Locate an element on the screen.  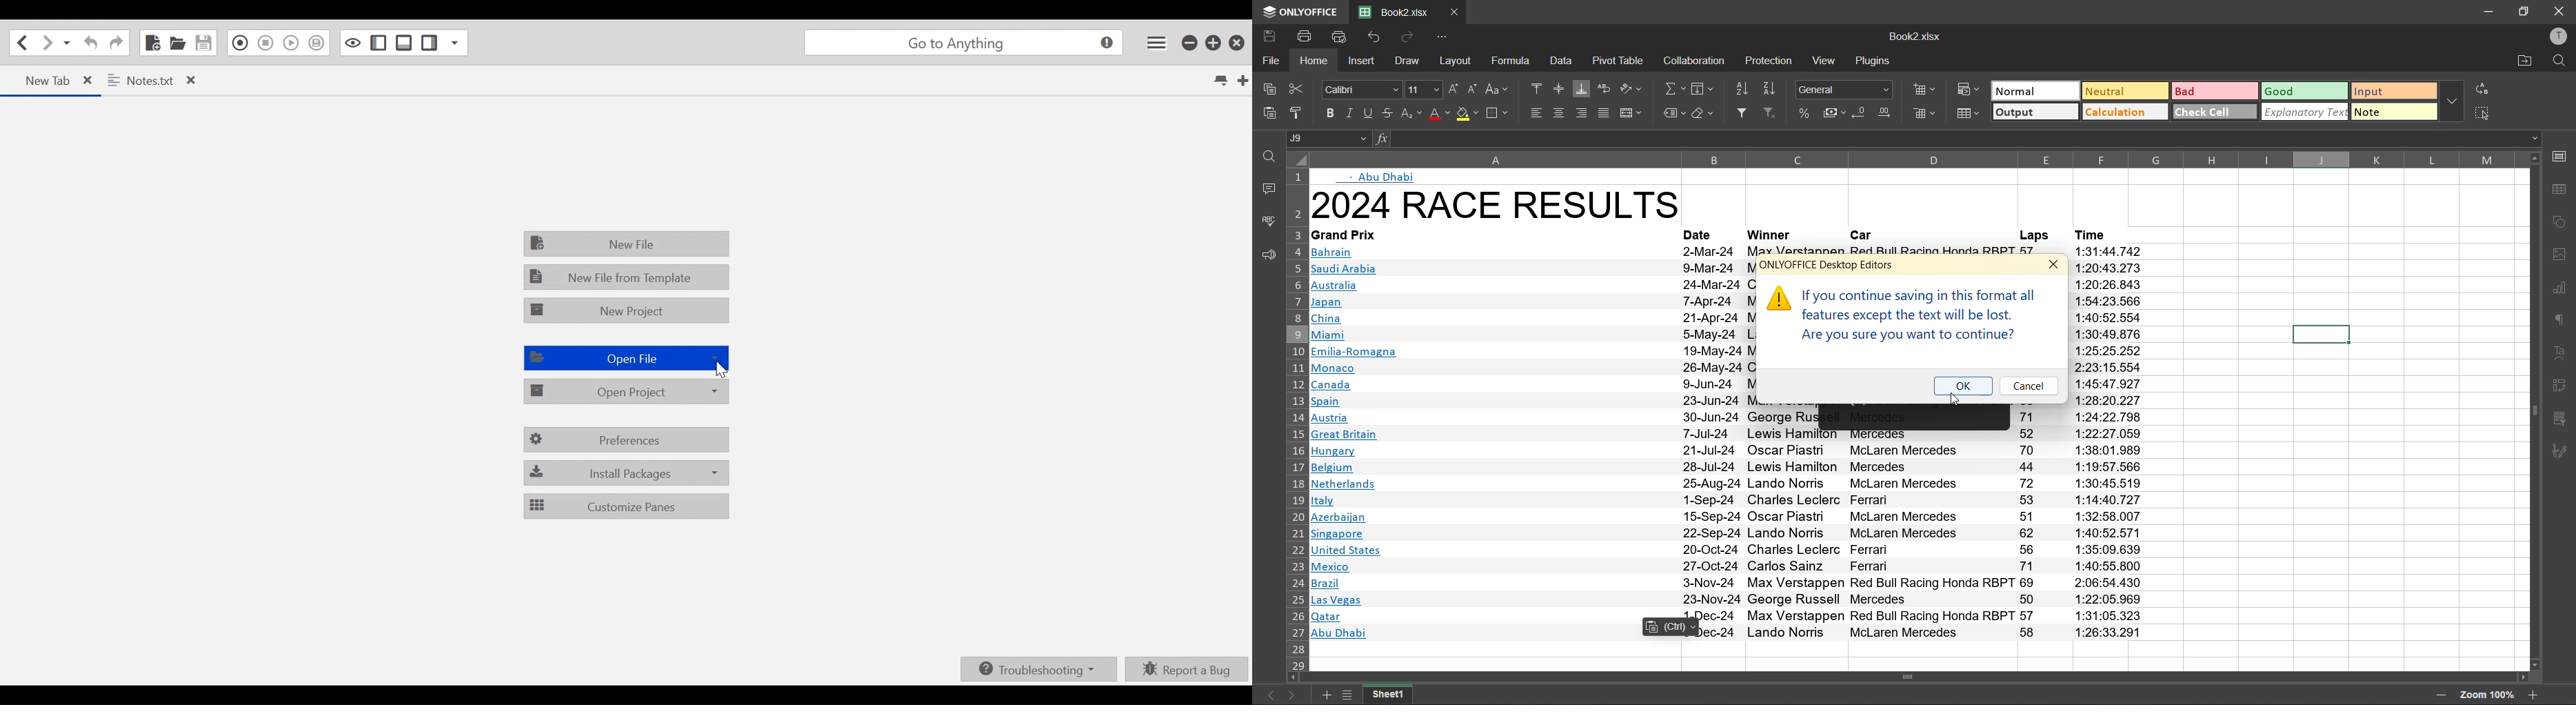
decrease decimal is located at coordinates (1860, 112).